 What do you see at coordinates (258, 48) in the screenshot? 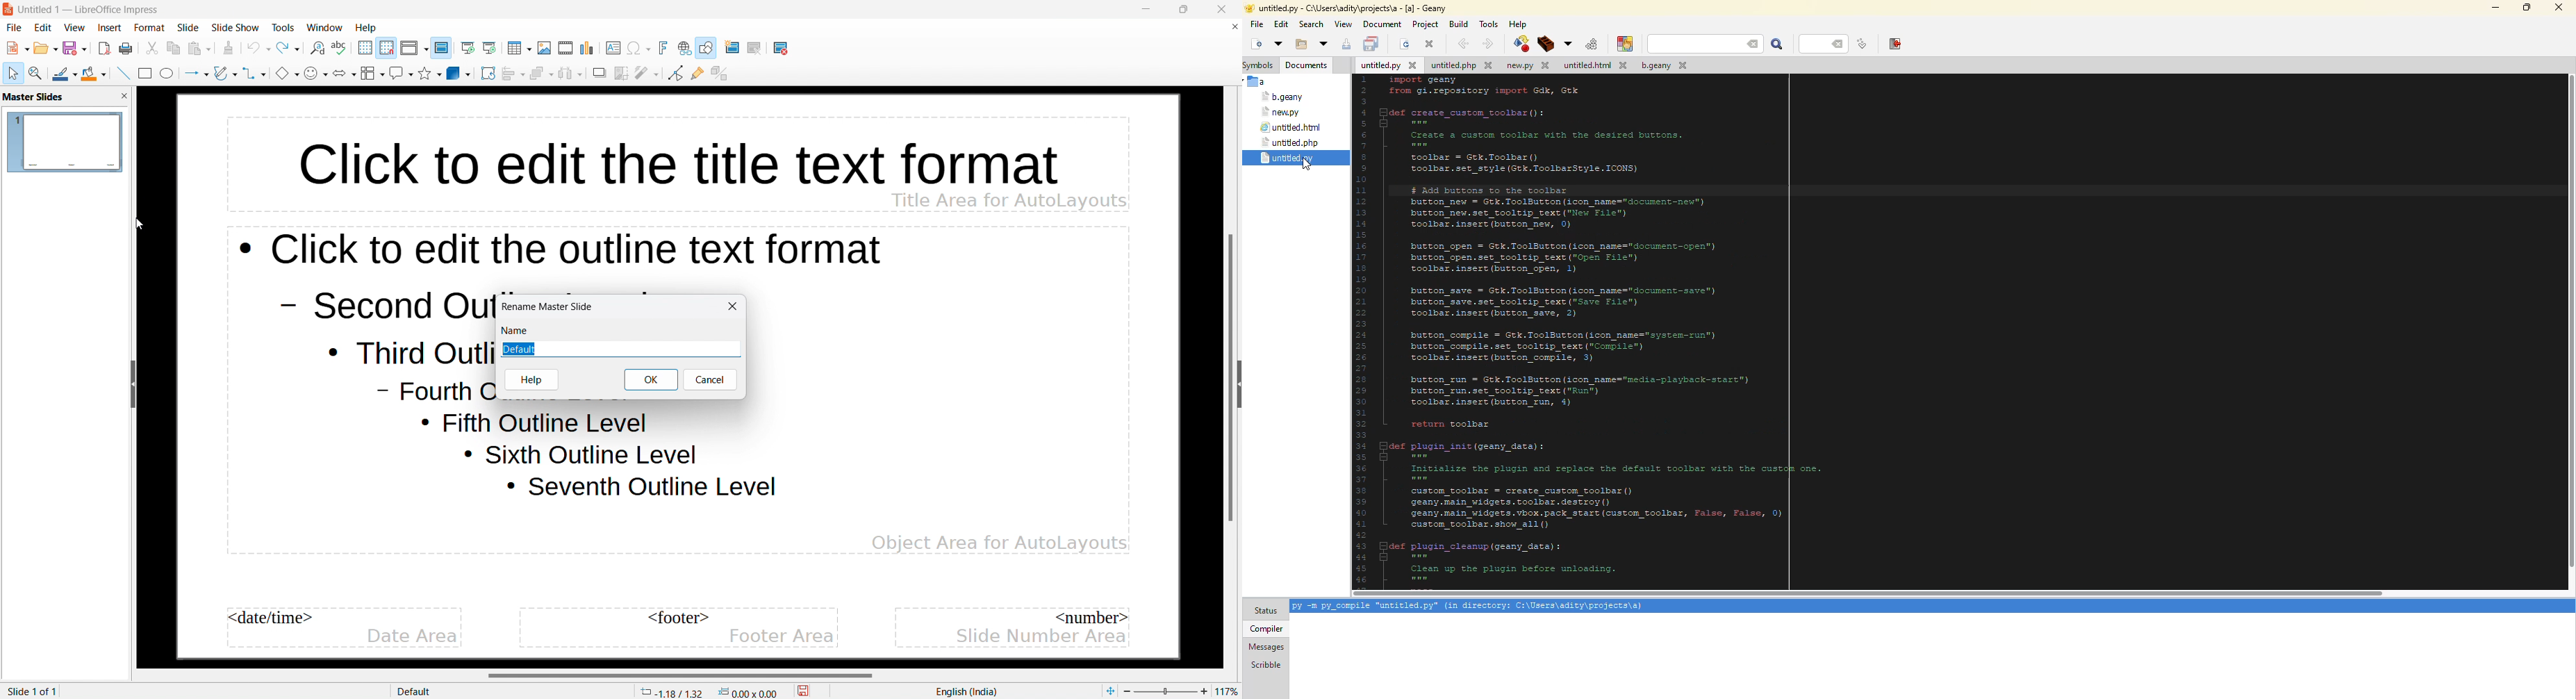
I see `undo` at bounding box center [258, 48].